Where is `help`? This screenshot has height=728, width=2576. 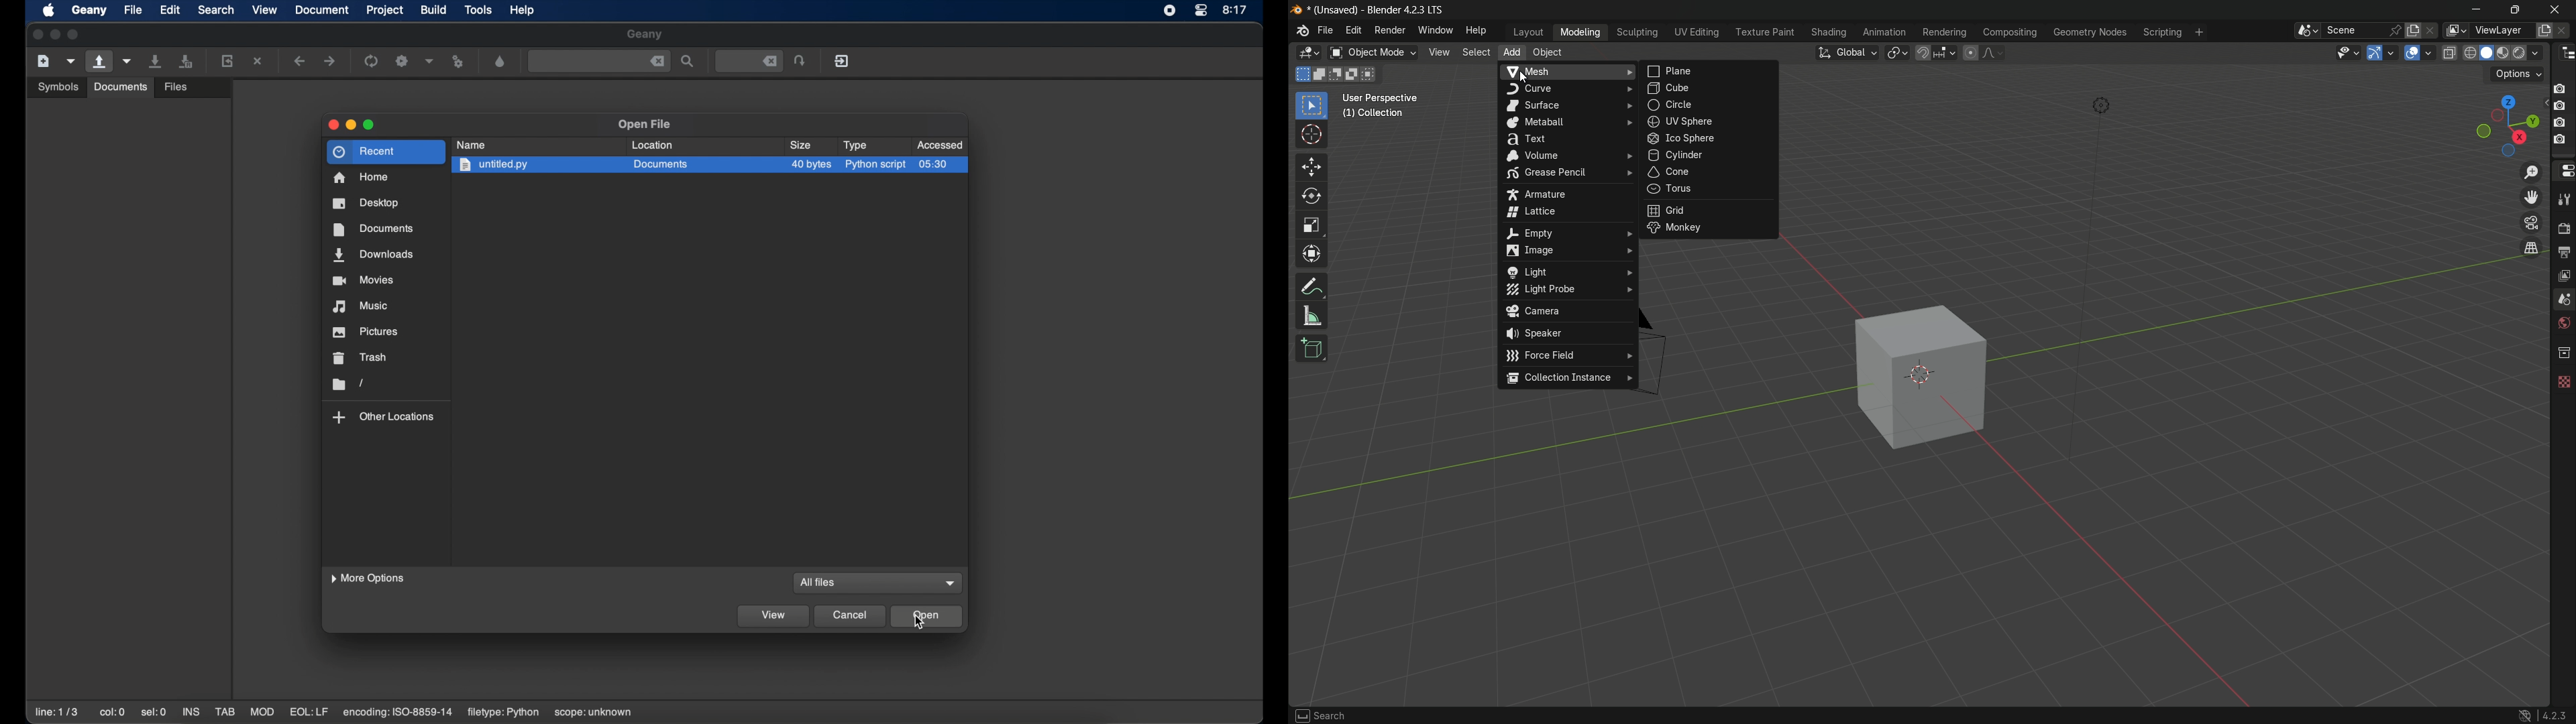 help is located at coordinates (522, 10).